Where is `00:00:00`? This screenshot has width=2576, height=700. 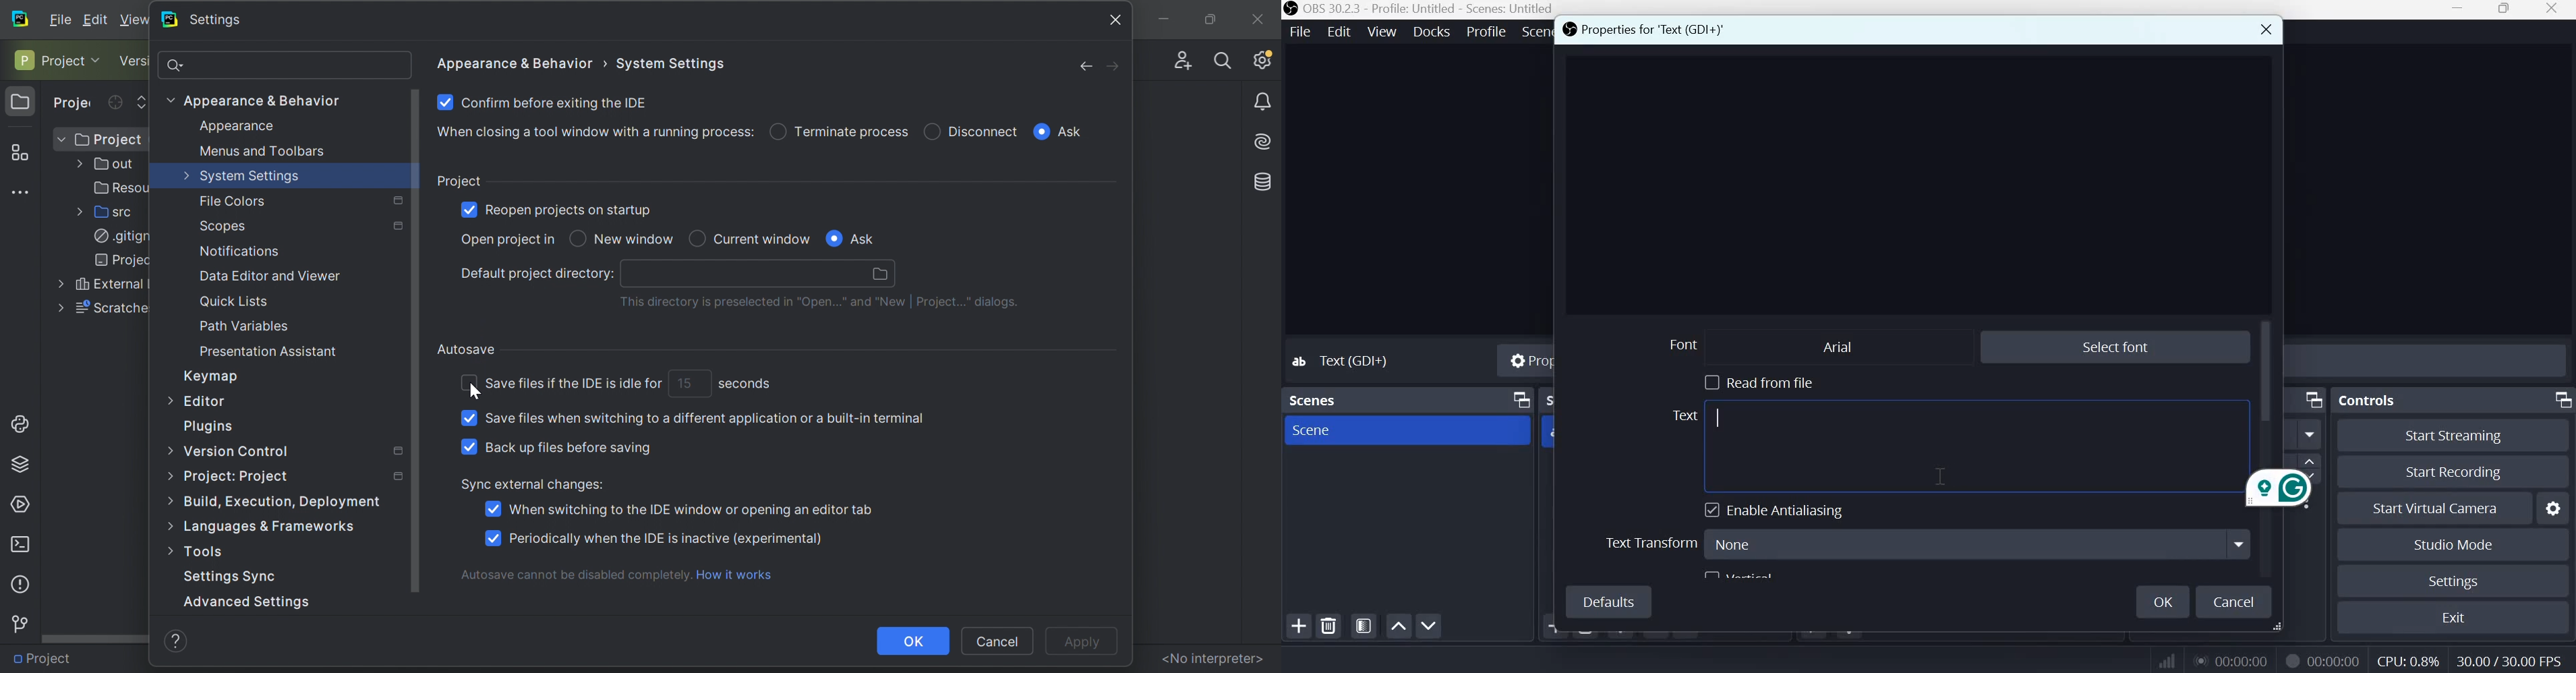
00:00:00 is located at coordinates (2334, 662).